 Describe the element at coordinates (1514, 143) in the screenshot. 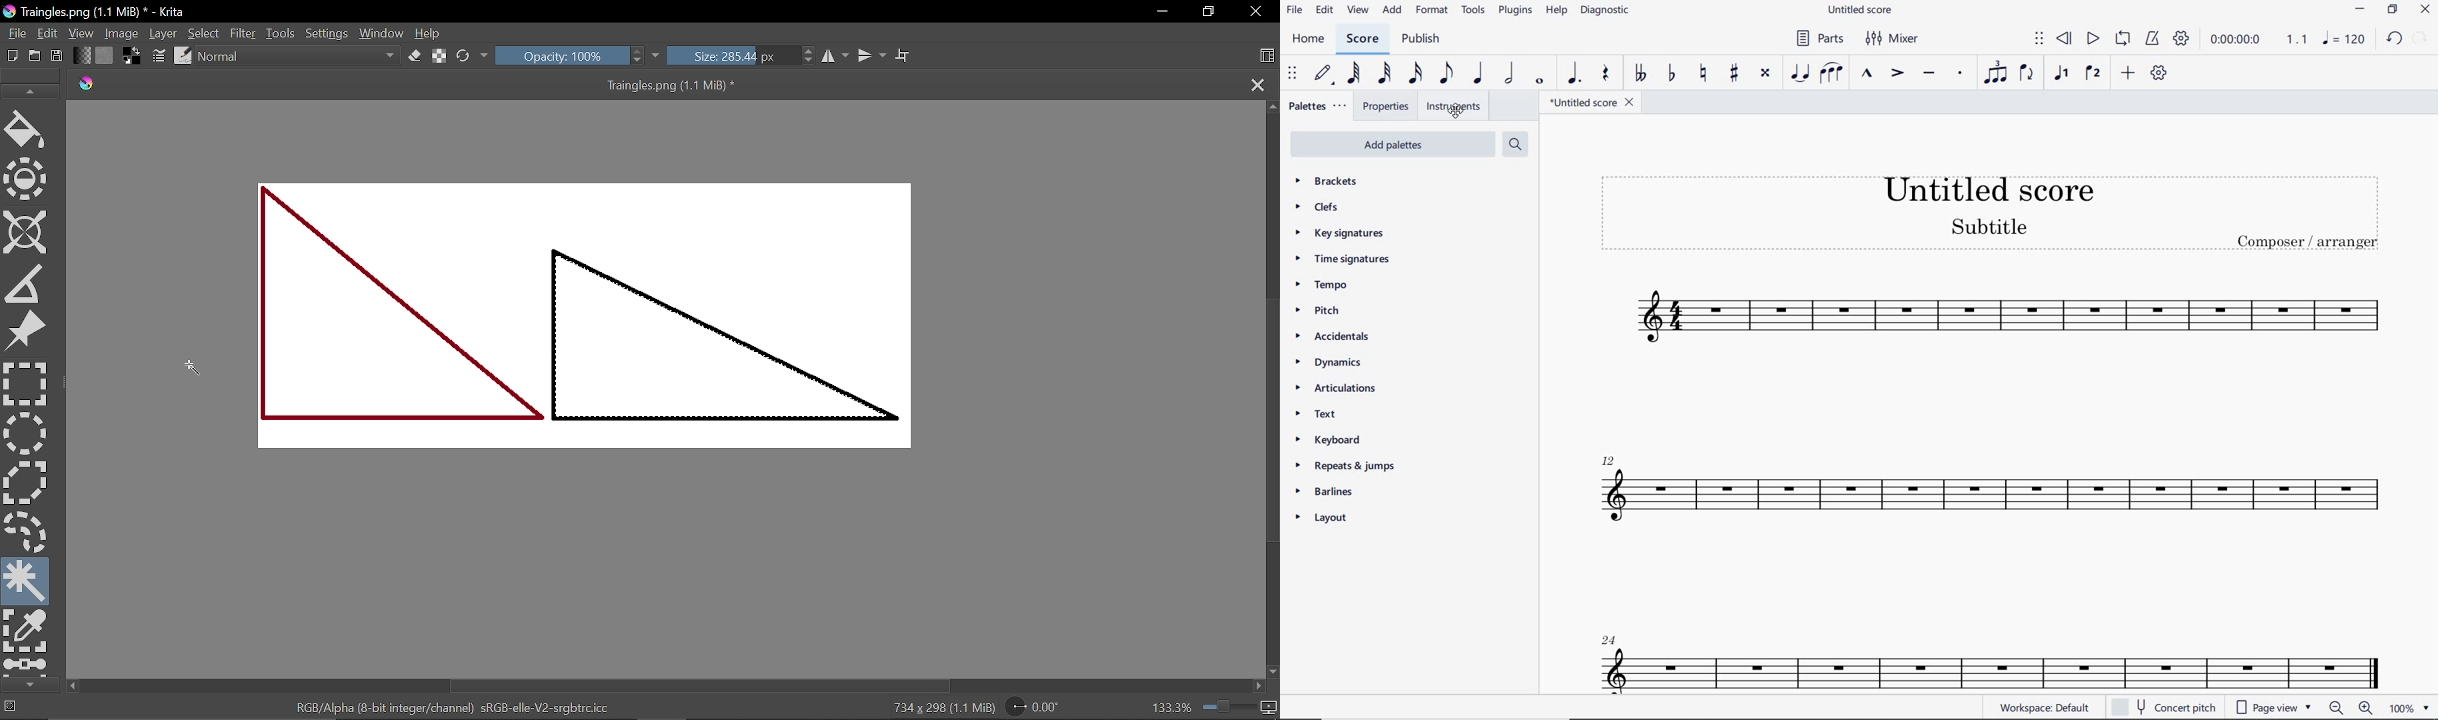

I see `search palettes` at that location.